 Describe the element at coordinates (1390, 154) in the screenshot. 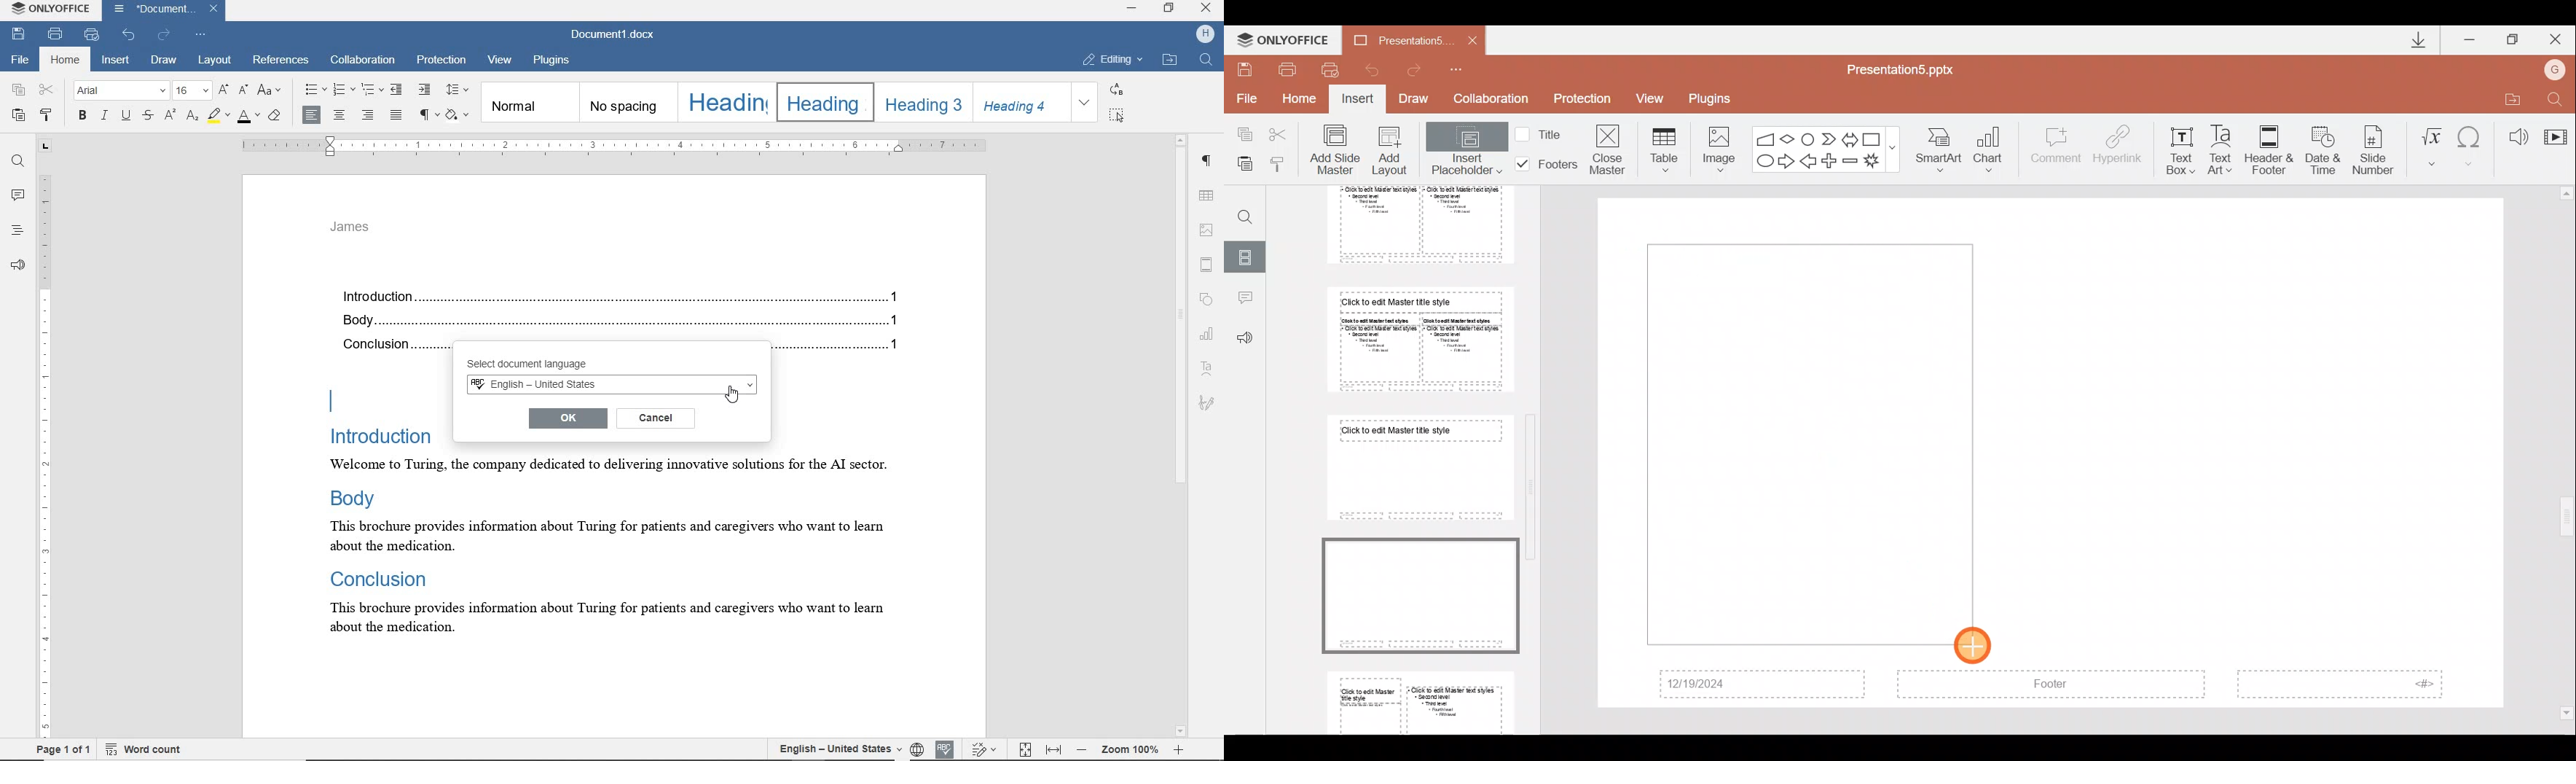

I see `Add layout` at that location.